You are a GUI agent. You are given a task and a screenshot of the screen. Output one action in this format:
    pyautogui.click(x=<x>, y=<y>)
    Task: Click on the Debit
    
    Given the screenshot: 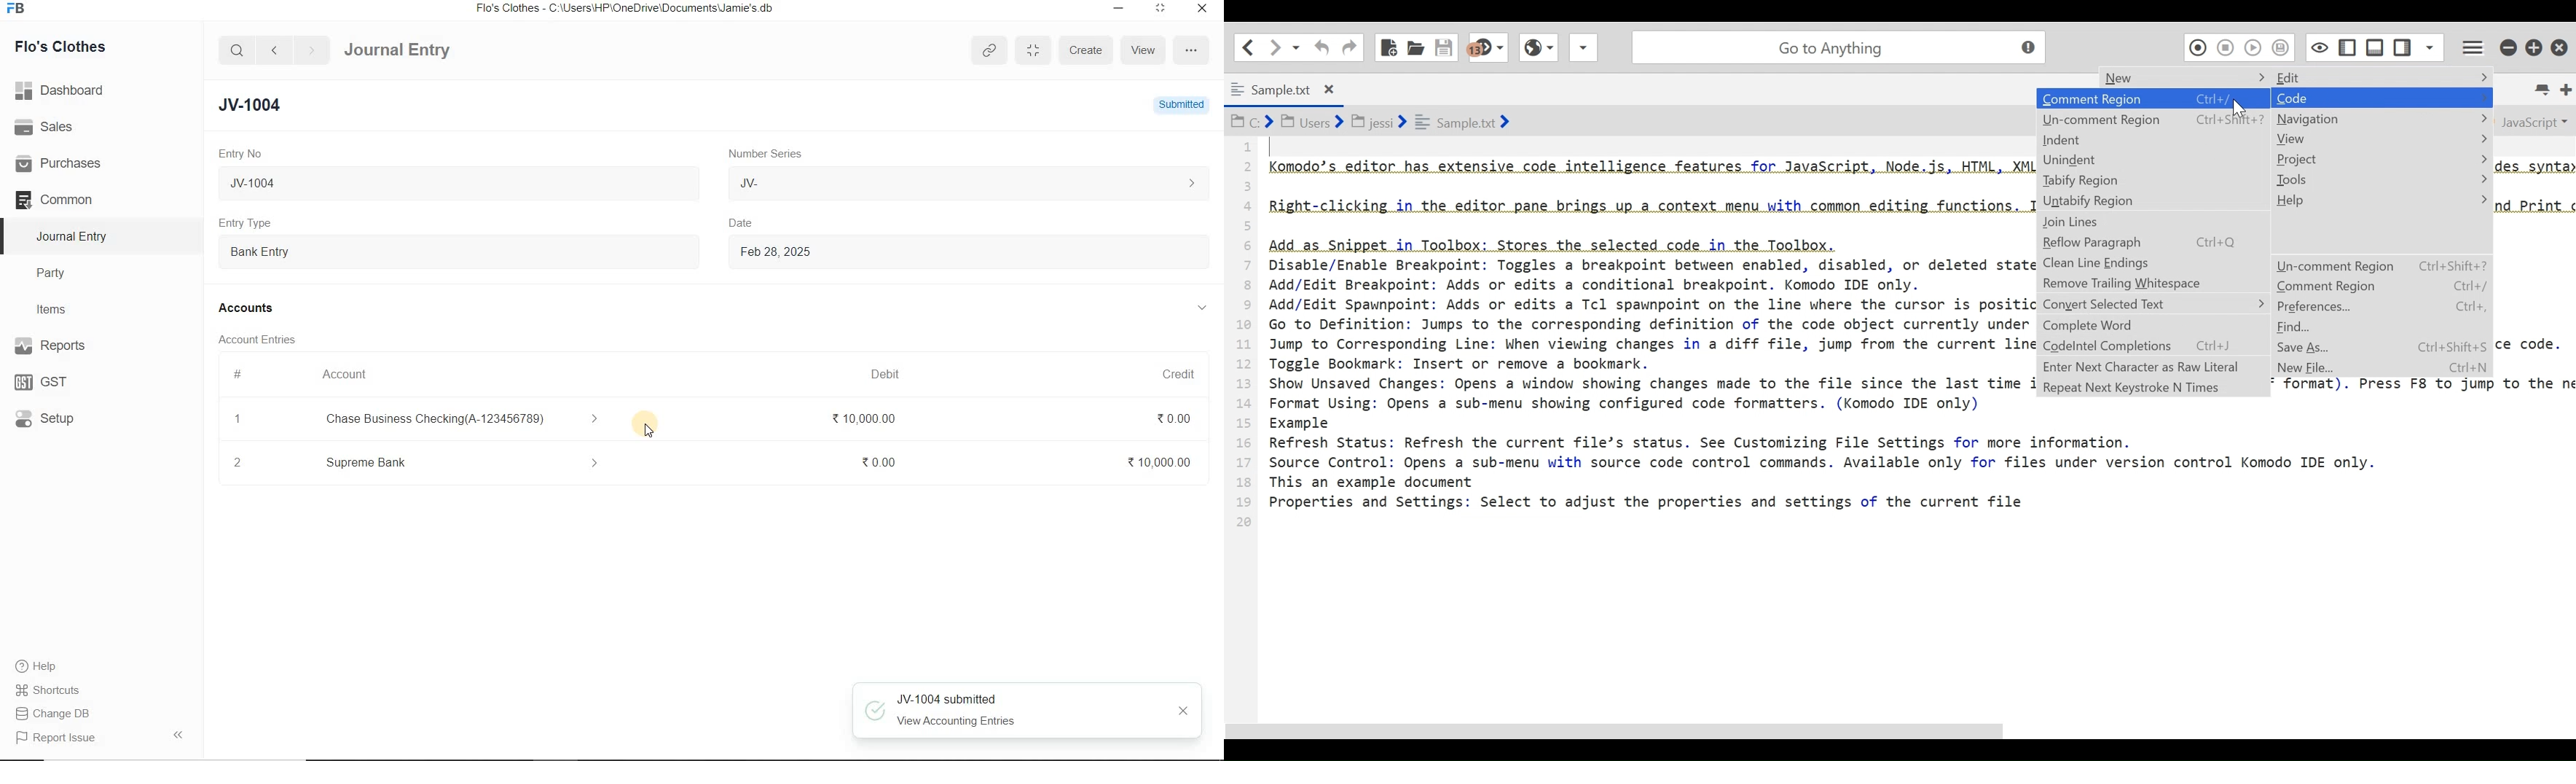 What is the action you would take?
    pyautogui.click(x=887, y=374)
    